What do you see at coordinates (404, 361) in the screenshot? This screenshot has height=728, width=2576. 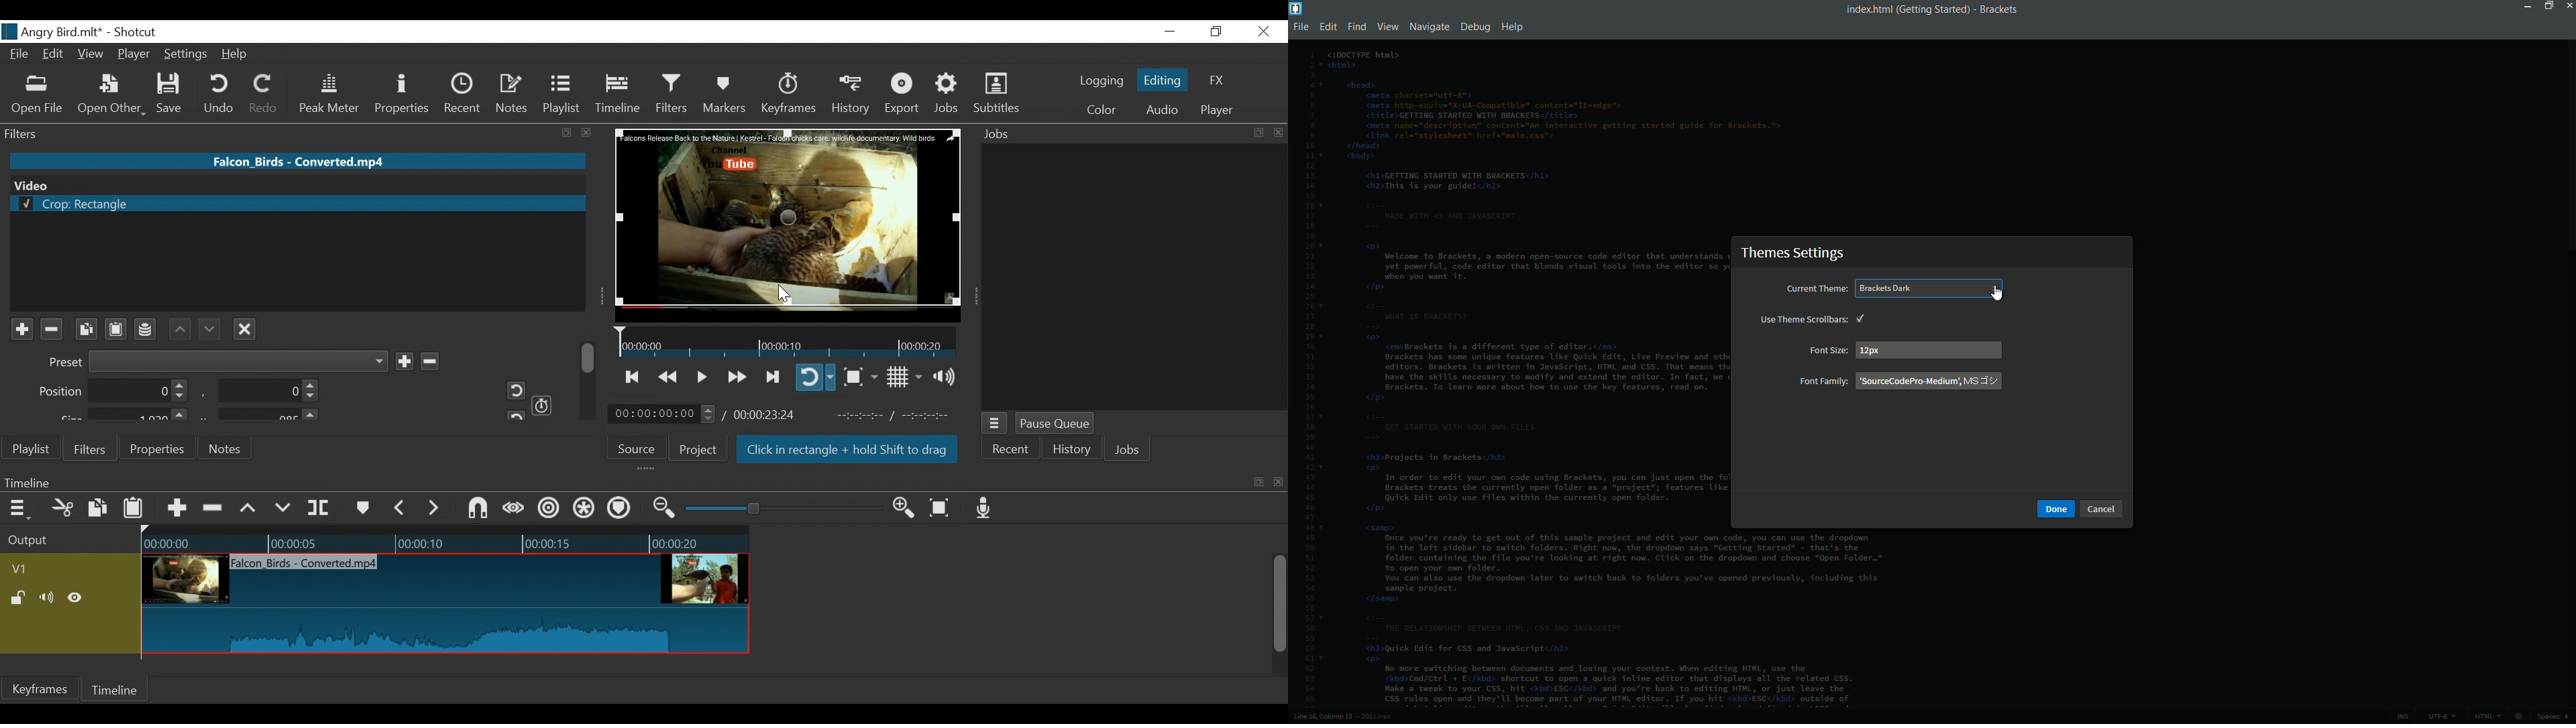 I see `Add` at bounding box center [404, 361].